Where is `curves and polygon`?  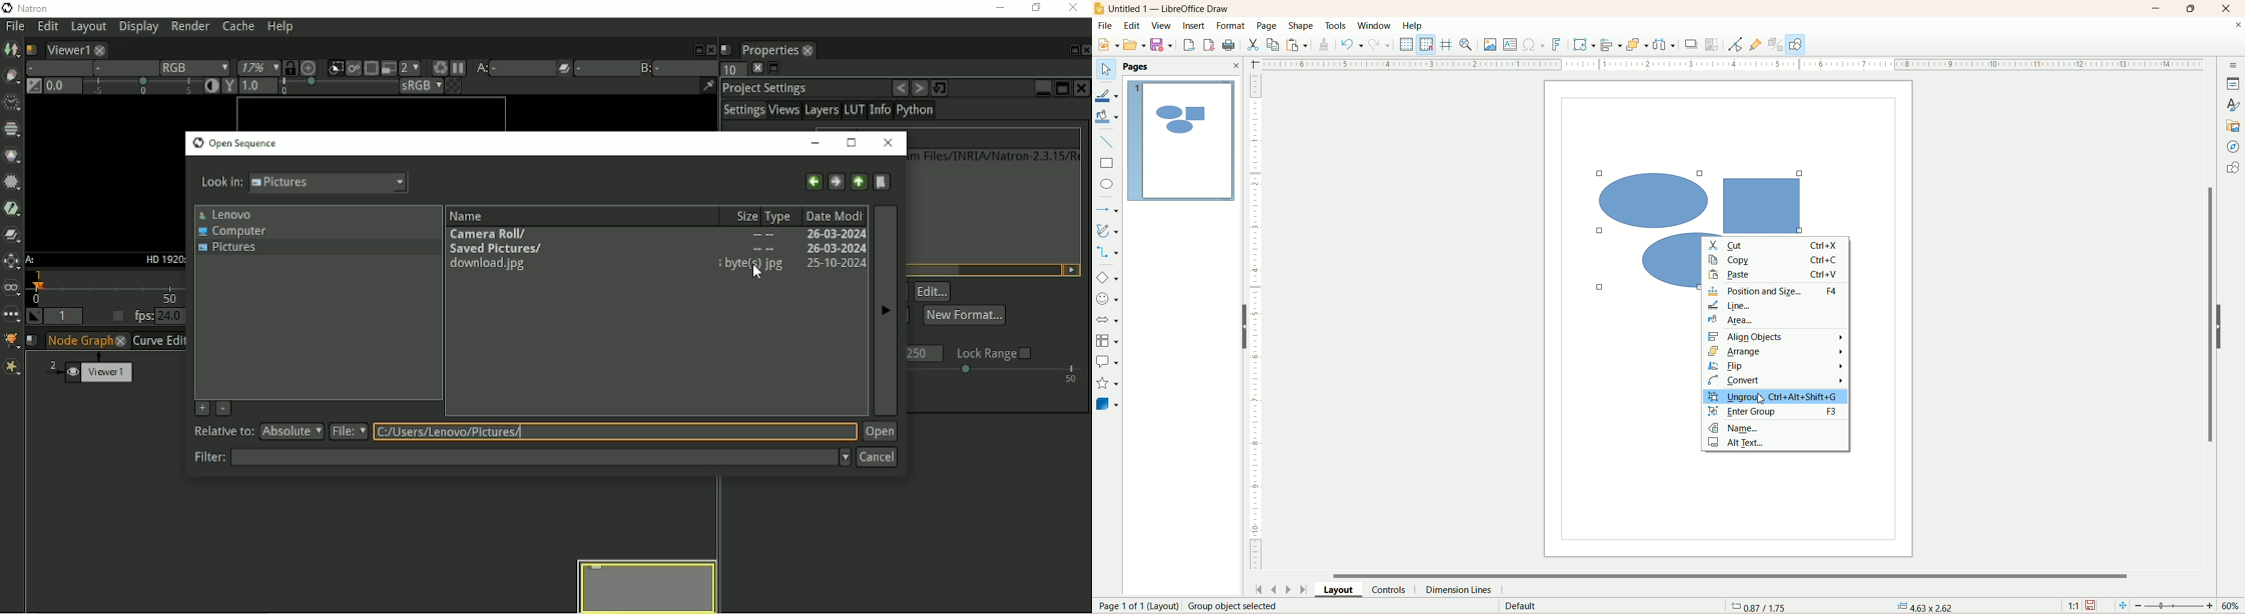 curves and polygon is located at coordinates (1107, 231).